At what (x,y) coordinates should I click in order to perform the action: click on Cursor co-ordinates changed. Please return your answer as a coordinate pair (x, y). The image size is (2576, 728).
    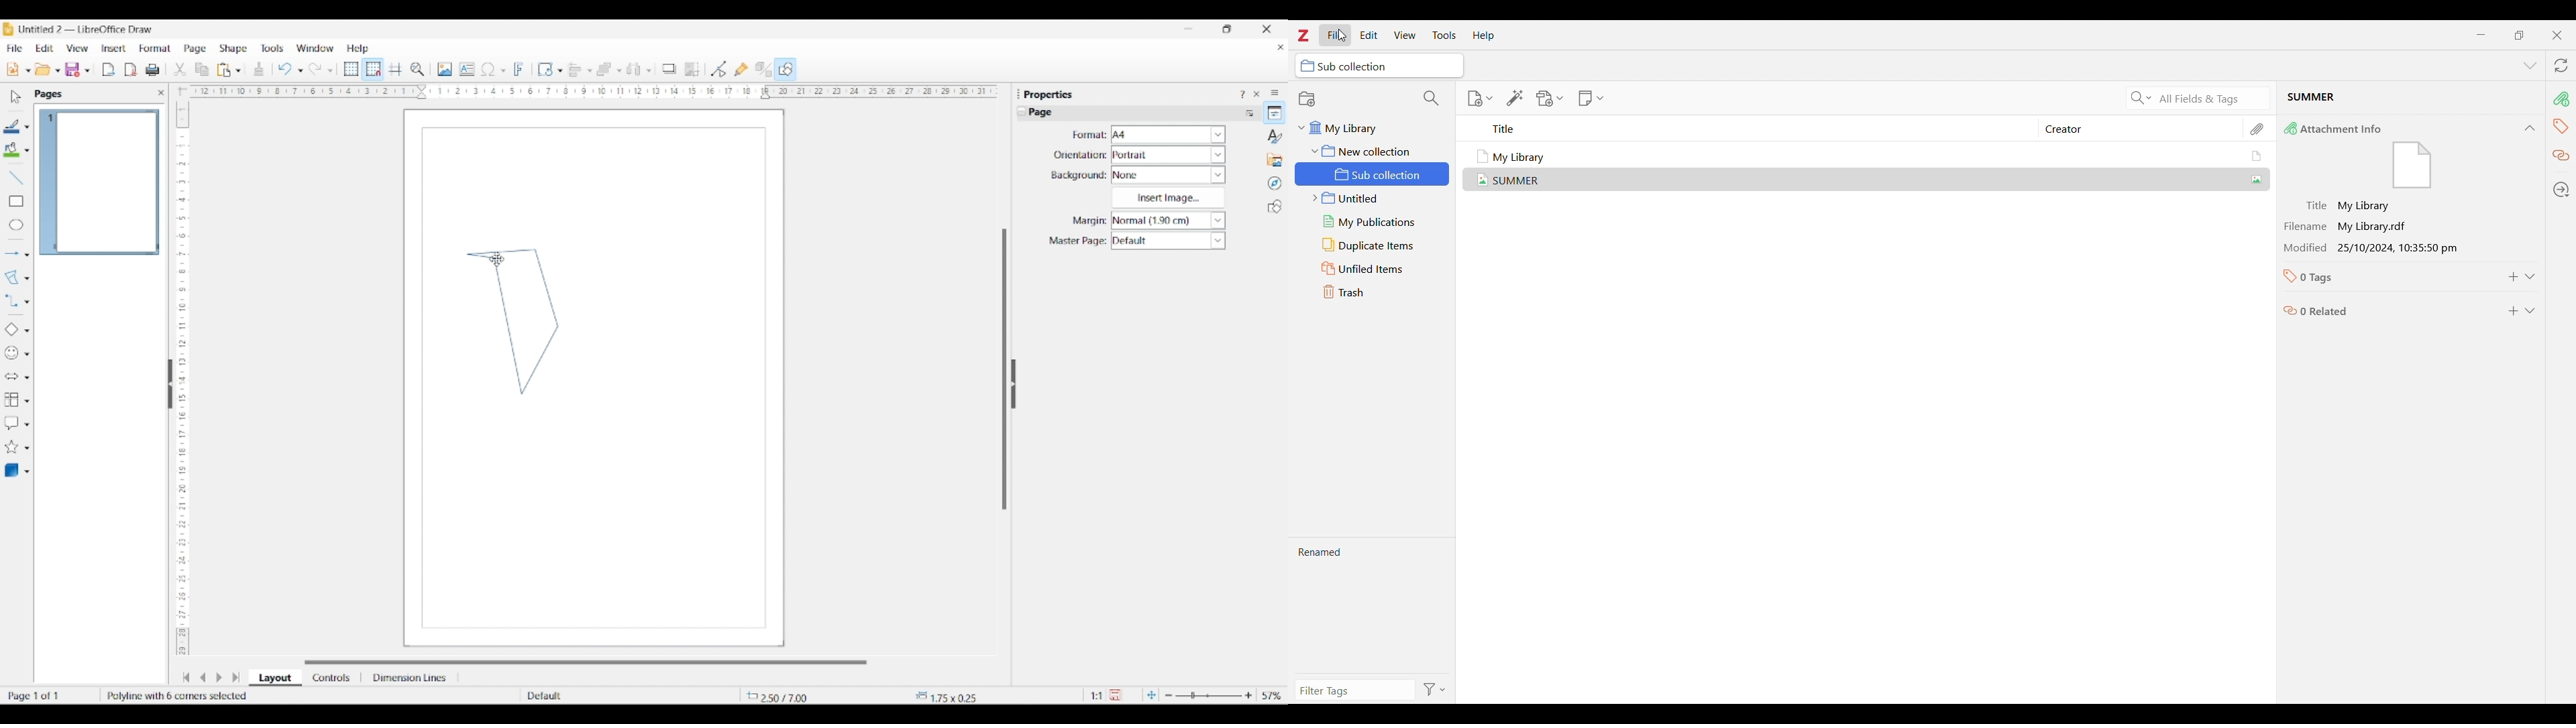
    Looking at the image, I should click on (788, 696).